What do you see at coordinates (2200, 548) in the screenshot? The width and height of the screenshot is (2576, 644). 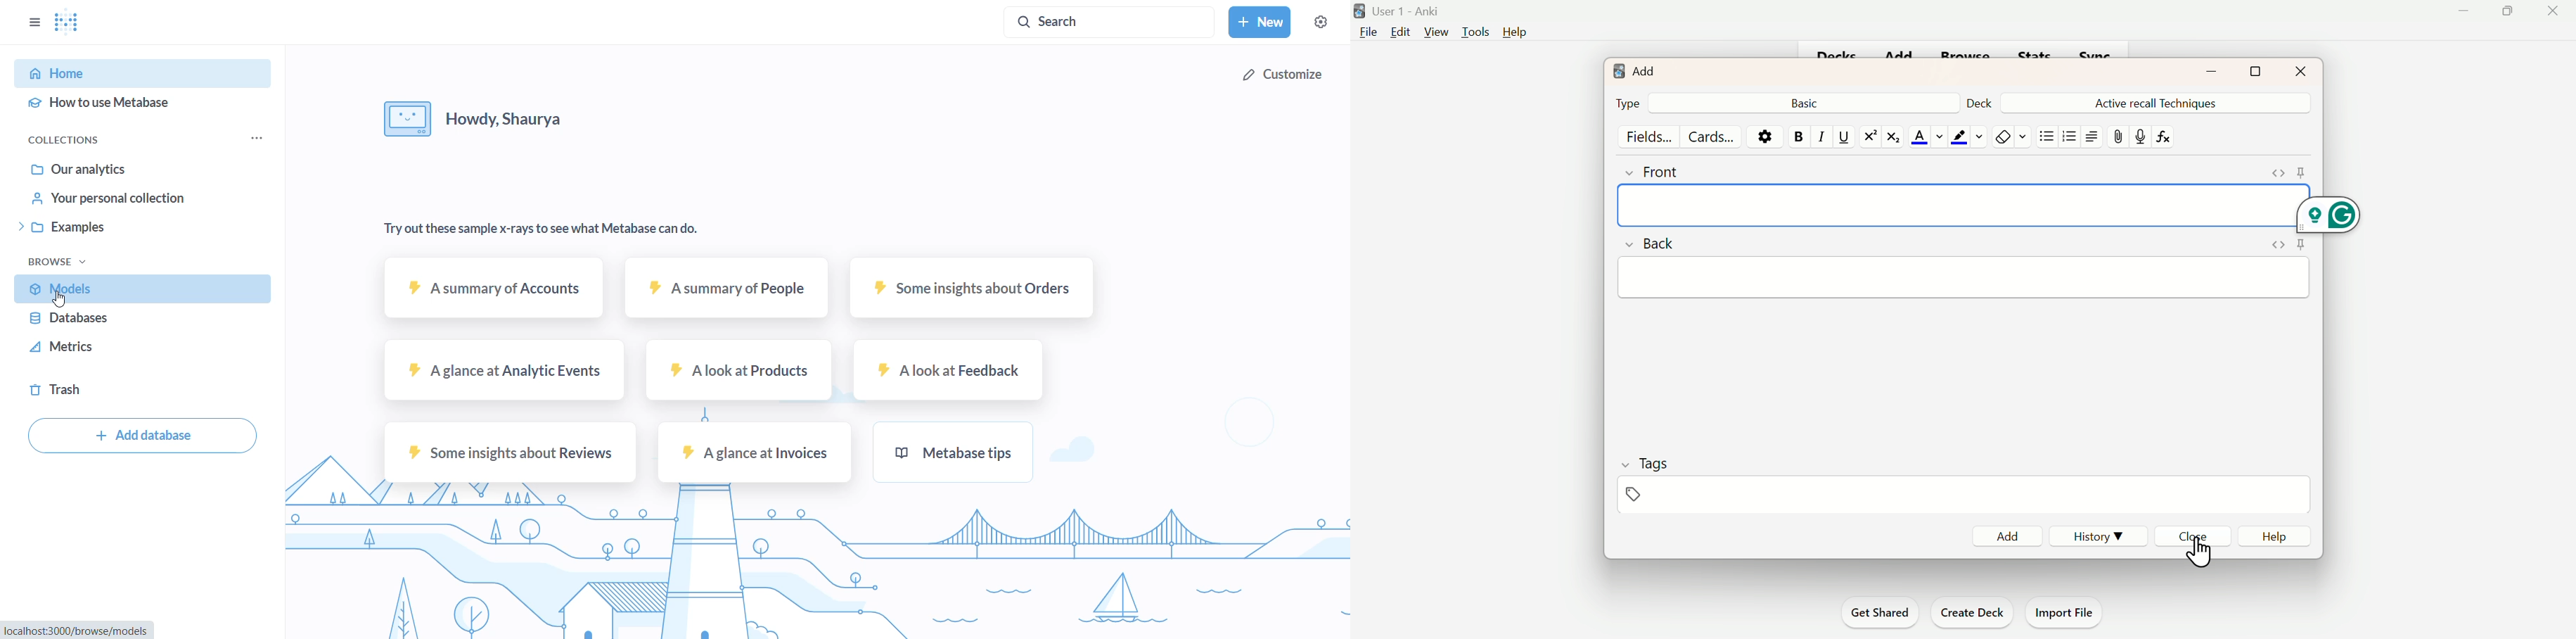 I see `cursor` at bounding box center [2200, 548].